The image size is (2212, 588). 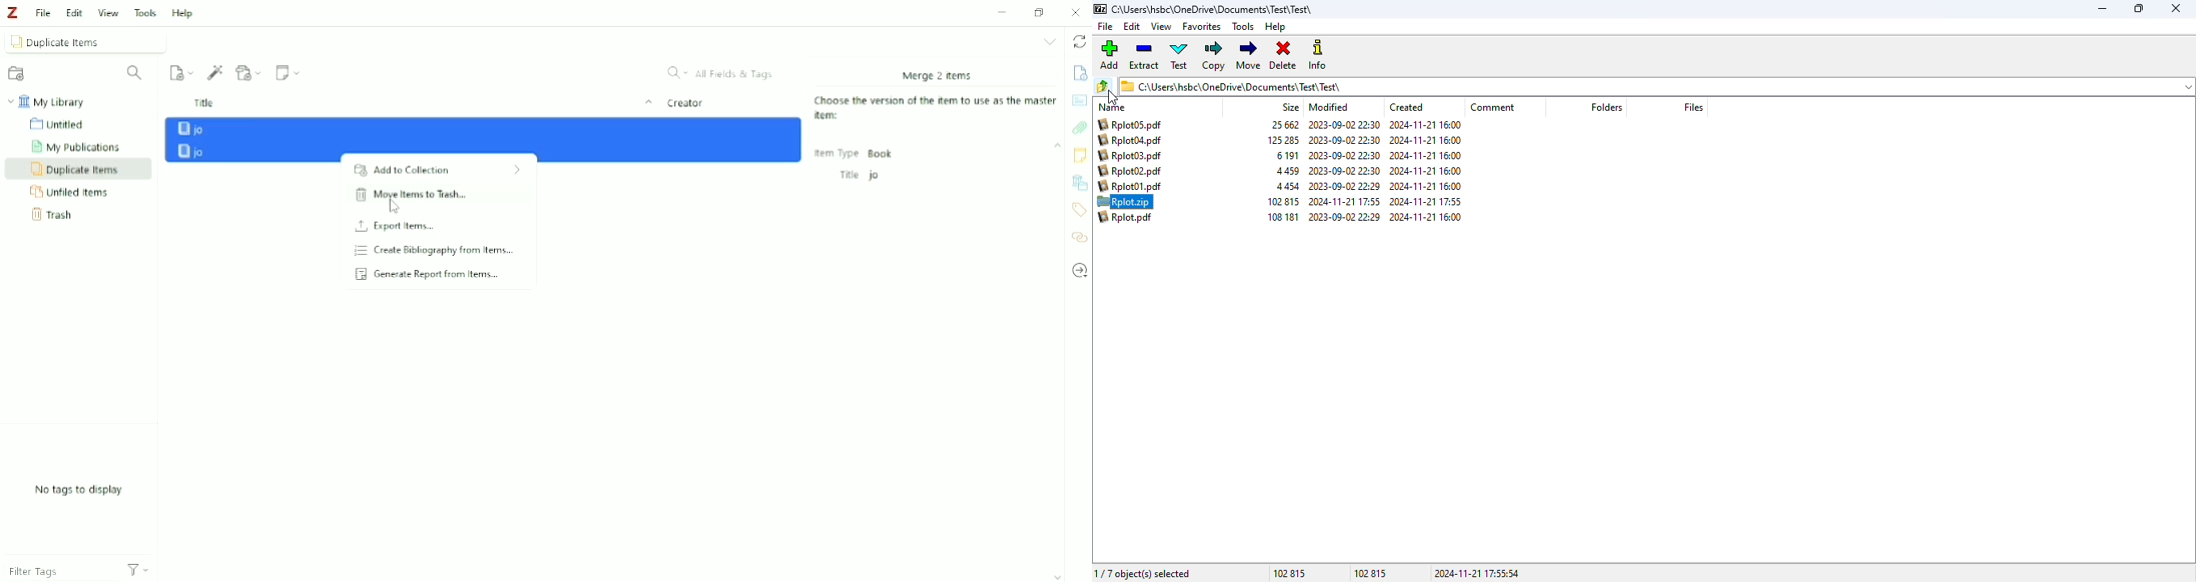 I want to click on 2023-09-02 22:30, so click(x=1345, y=141).